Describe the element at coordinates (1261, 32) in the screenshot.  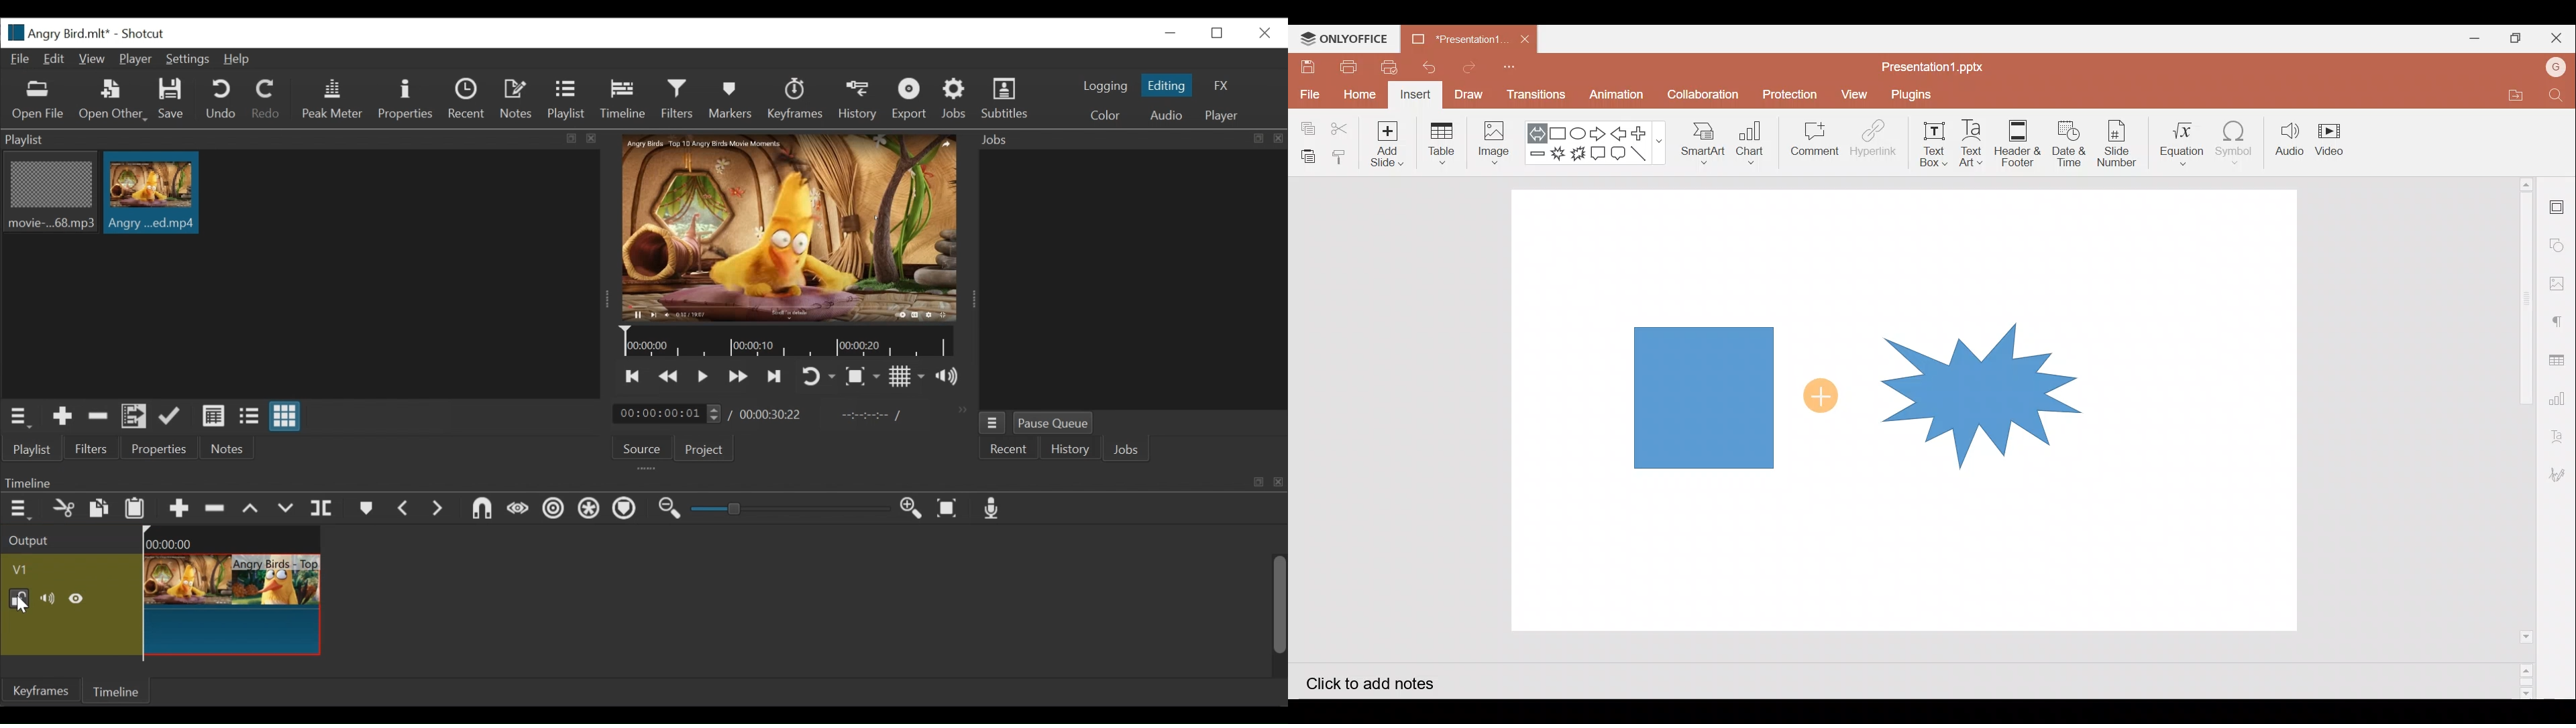
I see `Close` at that location.